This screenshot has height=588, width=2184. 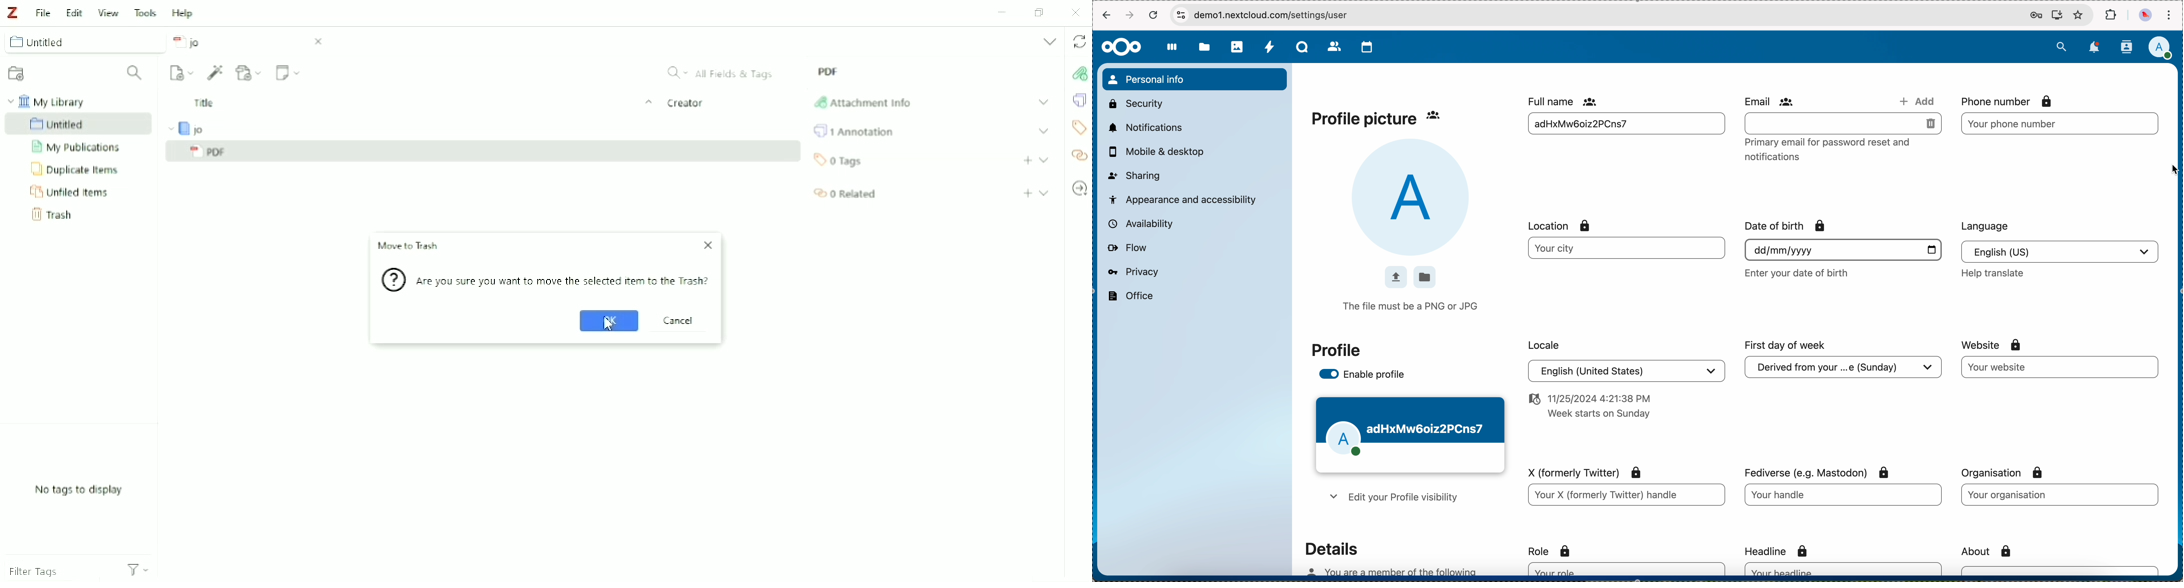 I want to click on contacts, so click(x=2126, y=47).